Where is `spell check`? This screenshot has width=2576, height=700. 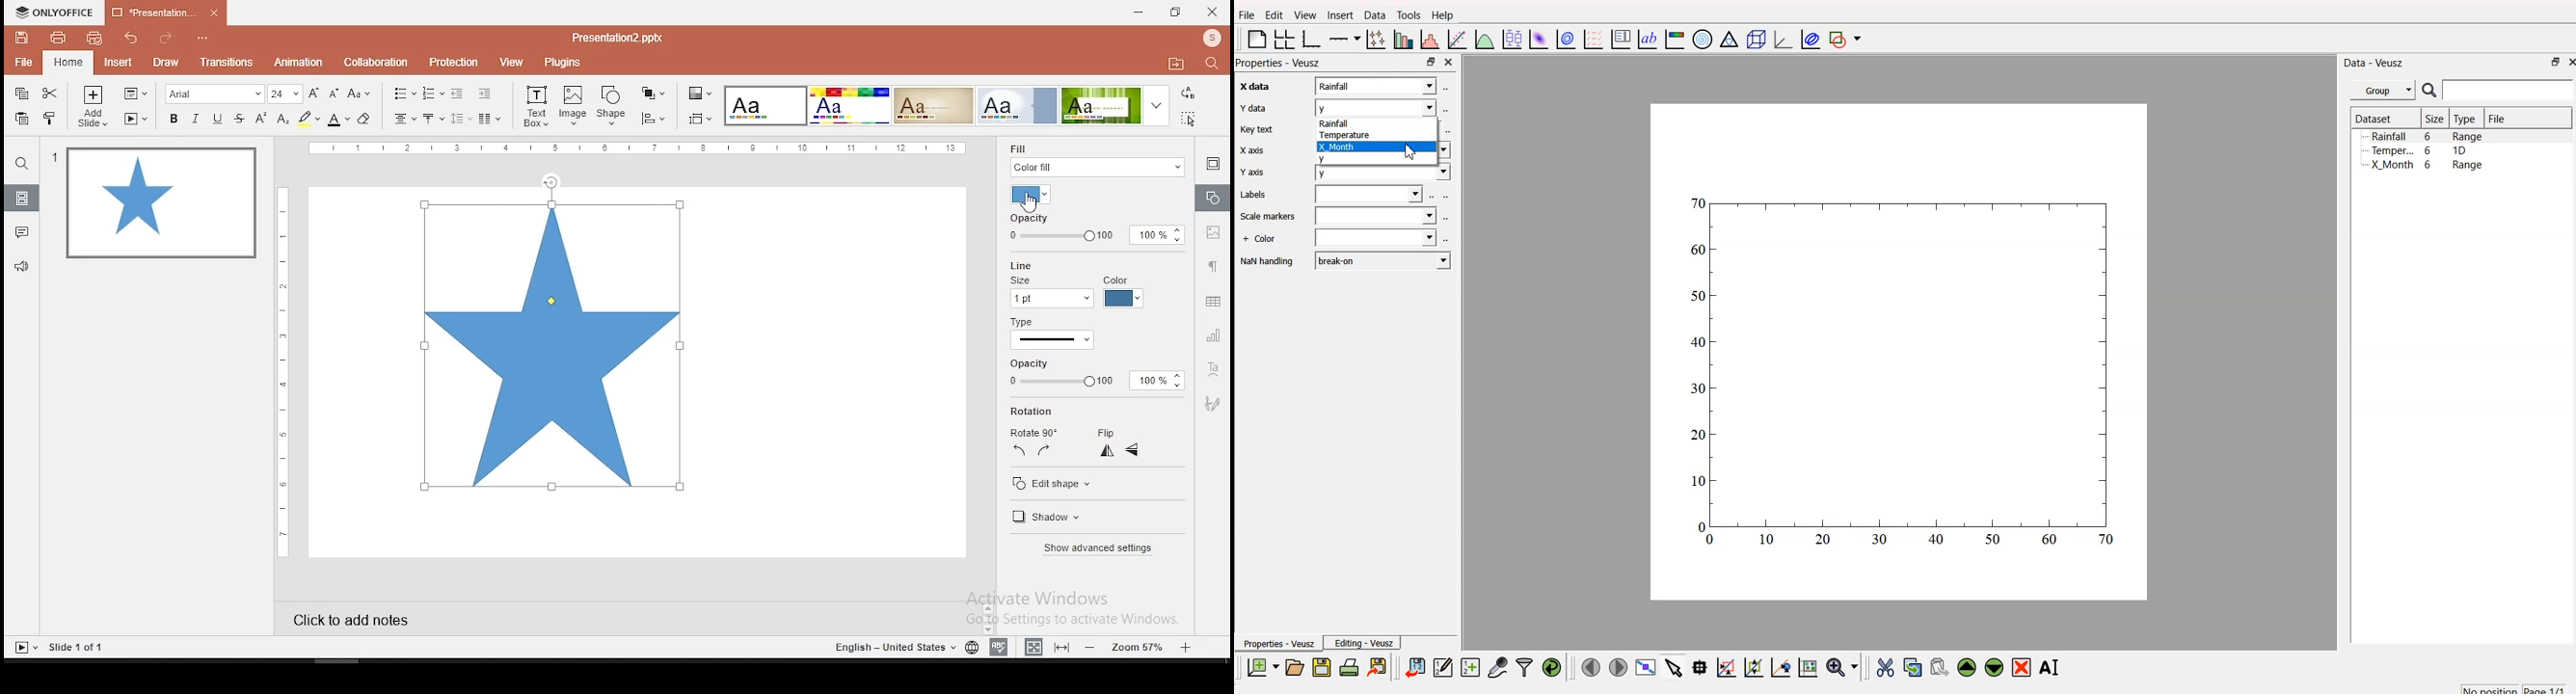 spell check is located at coordinates (1002, 645).